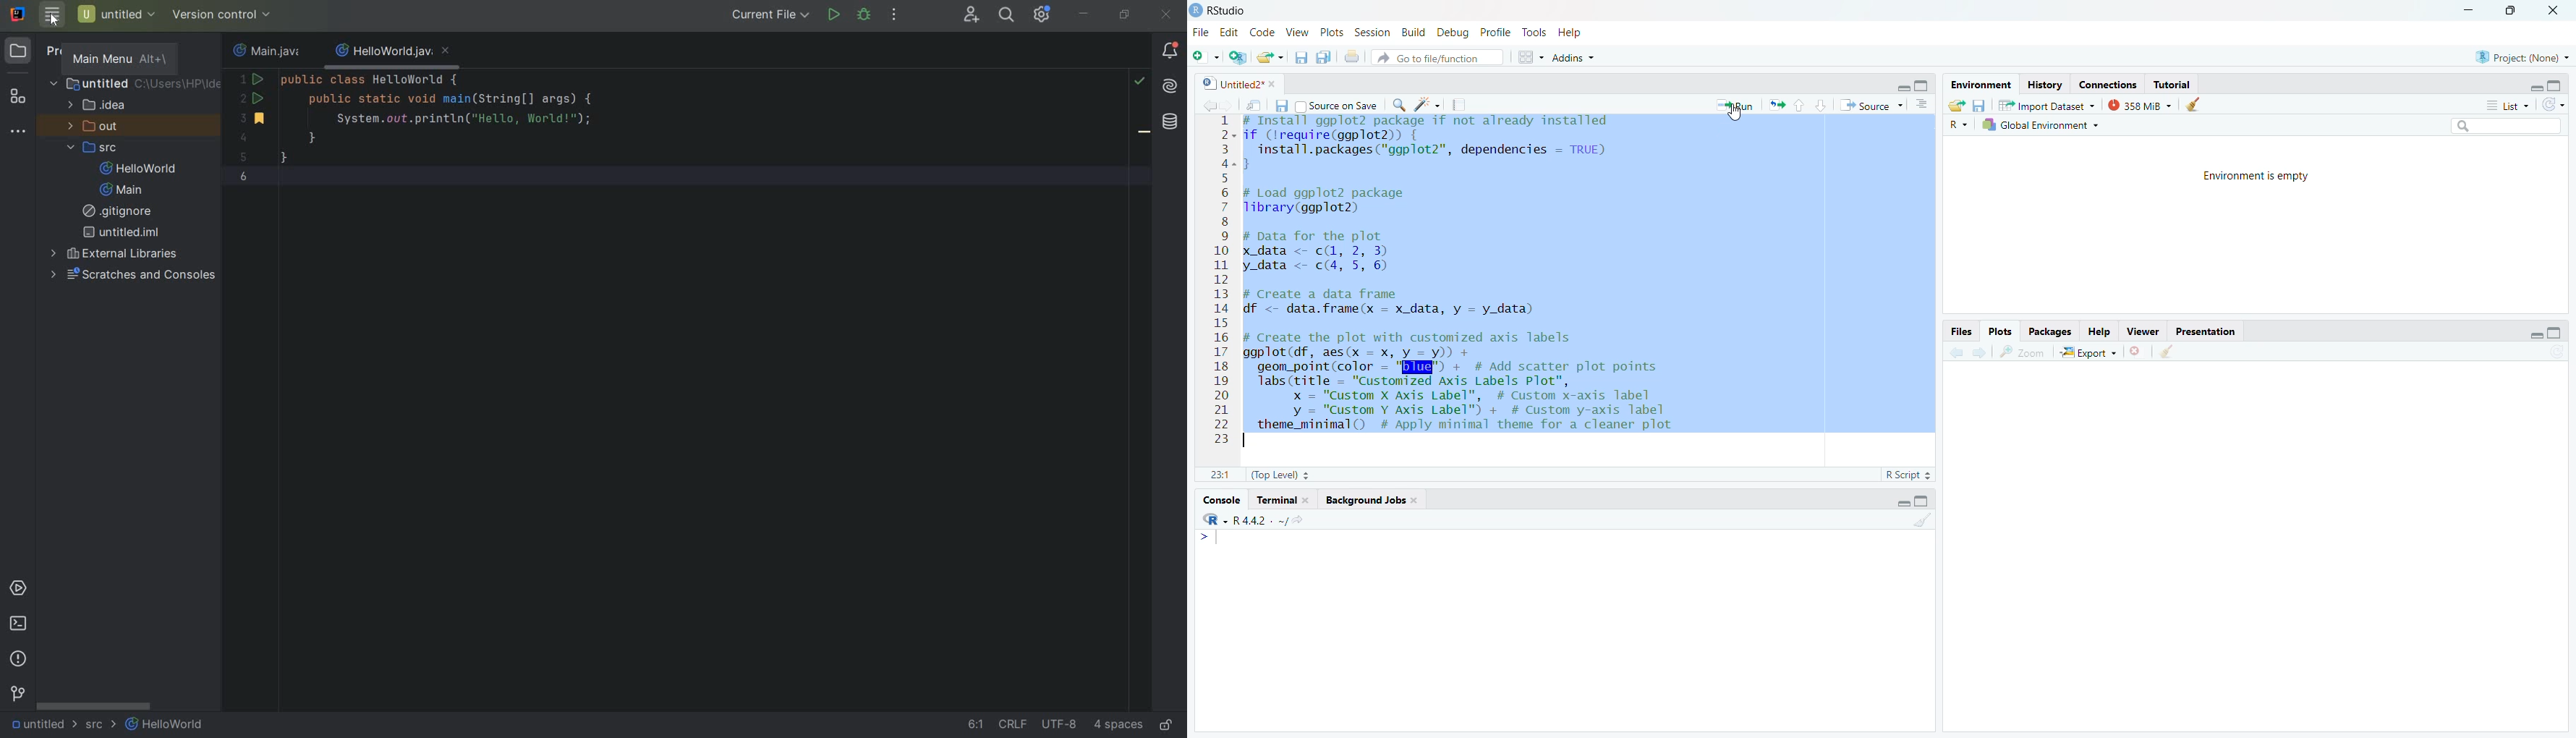 Image resolution: width=2576 pixels, height=756 pixels. Describe the element at coordinates (1530, 60) in the screenshot. I see `grid` at that location.